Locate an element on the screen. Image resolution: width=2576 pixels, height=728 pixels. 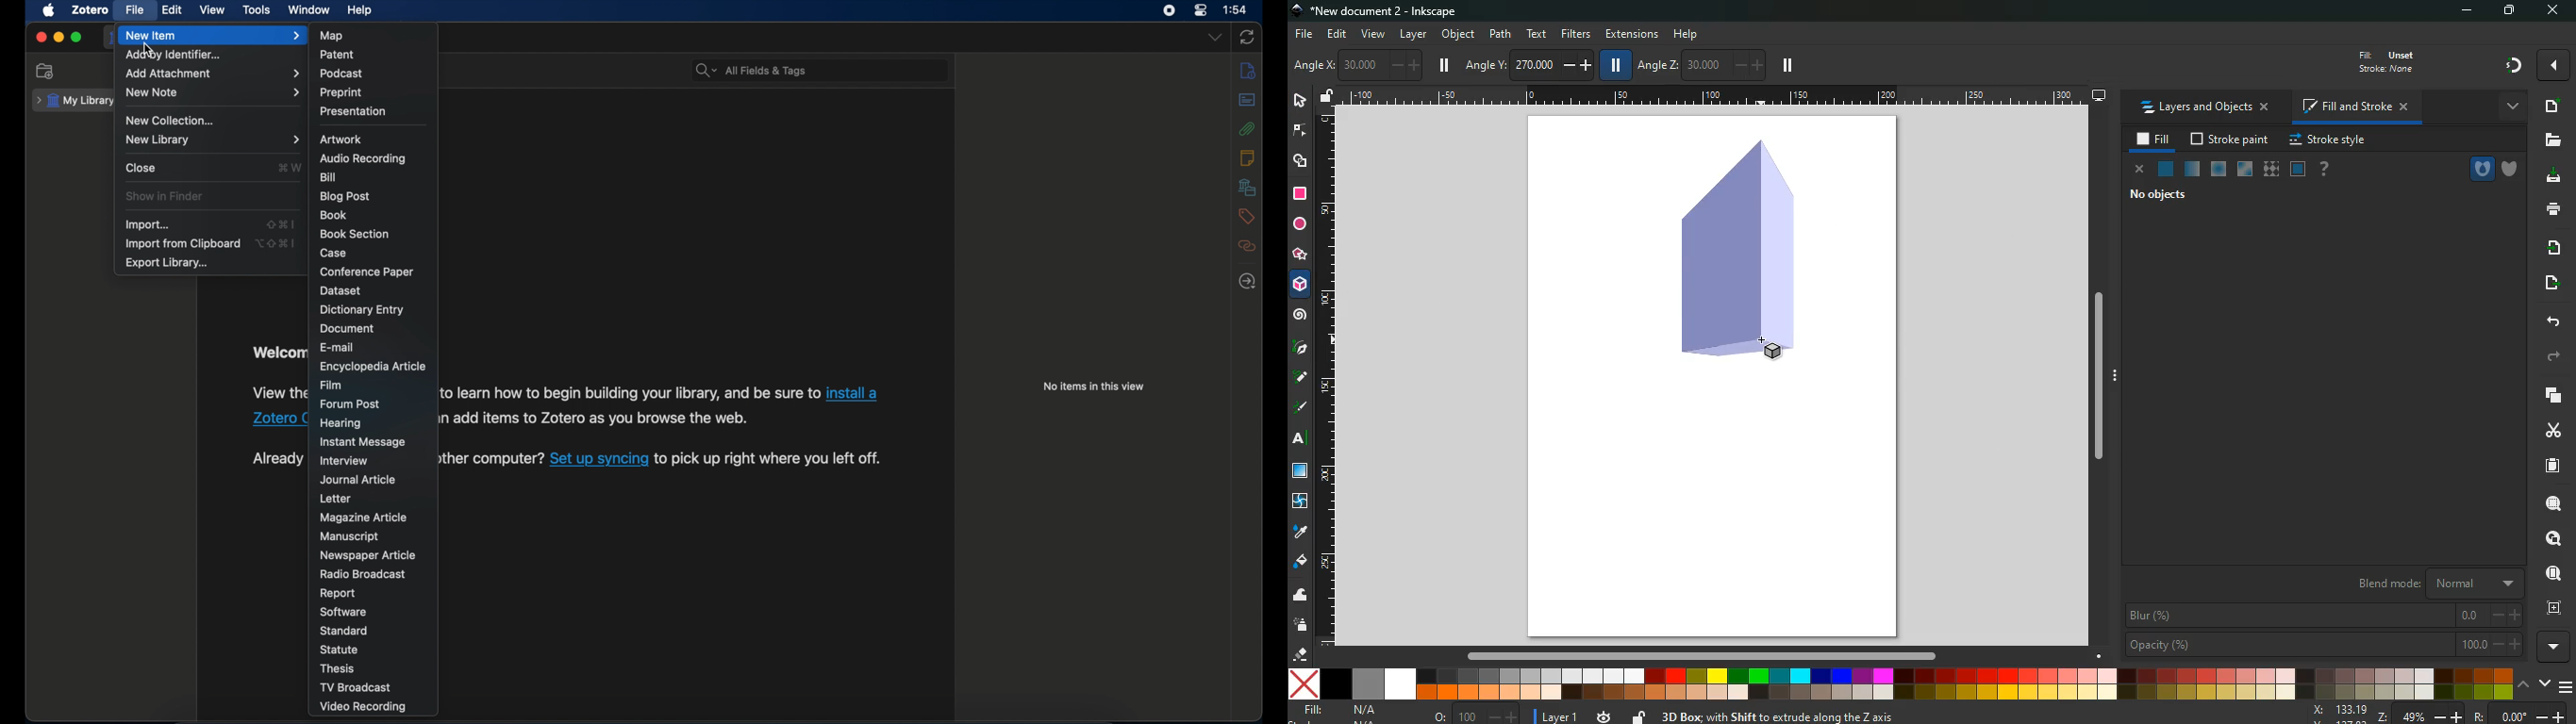
frame is located at coordinates (2298, 170).